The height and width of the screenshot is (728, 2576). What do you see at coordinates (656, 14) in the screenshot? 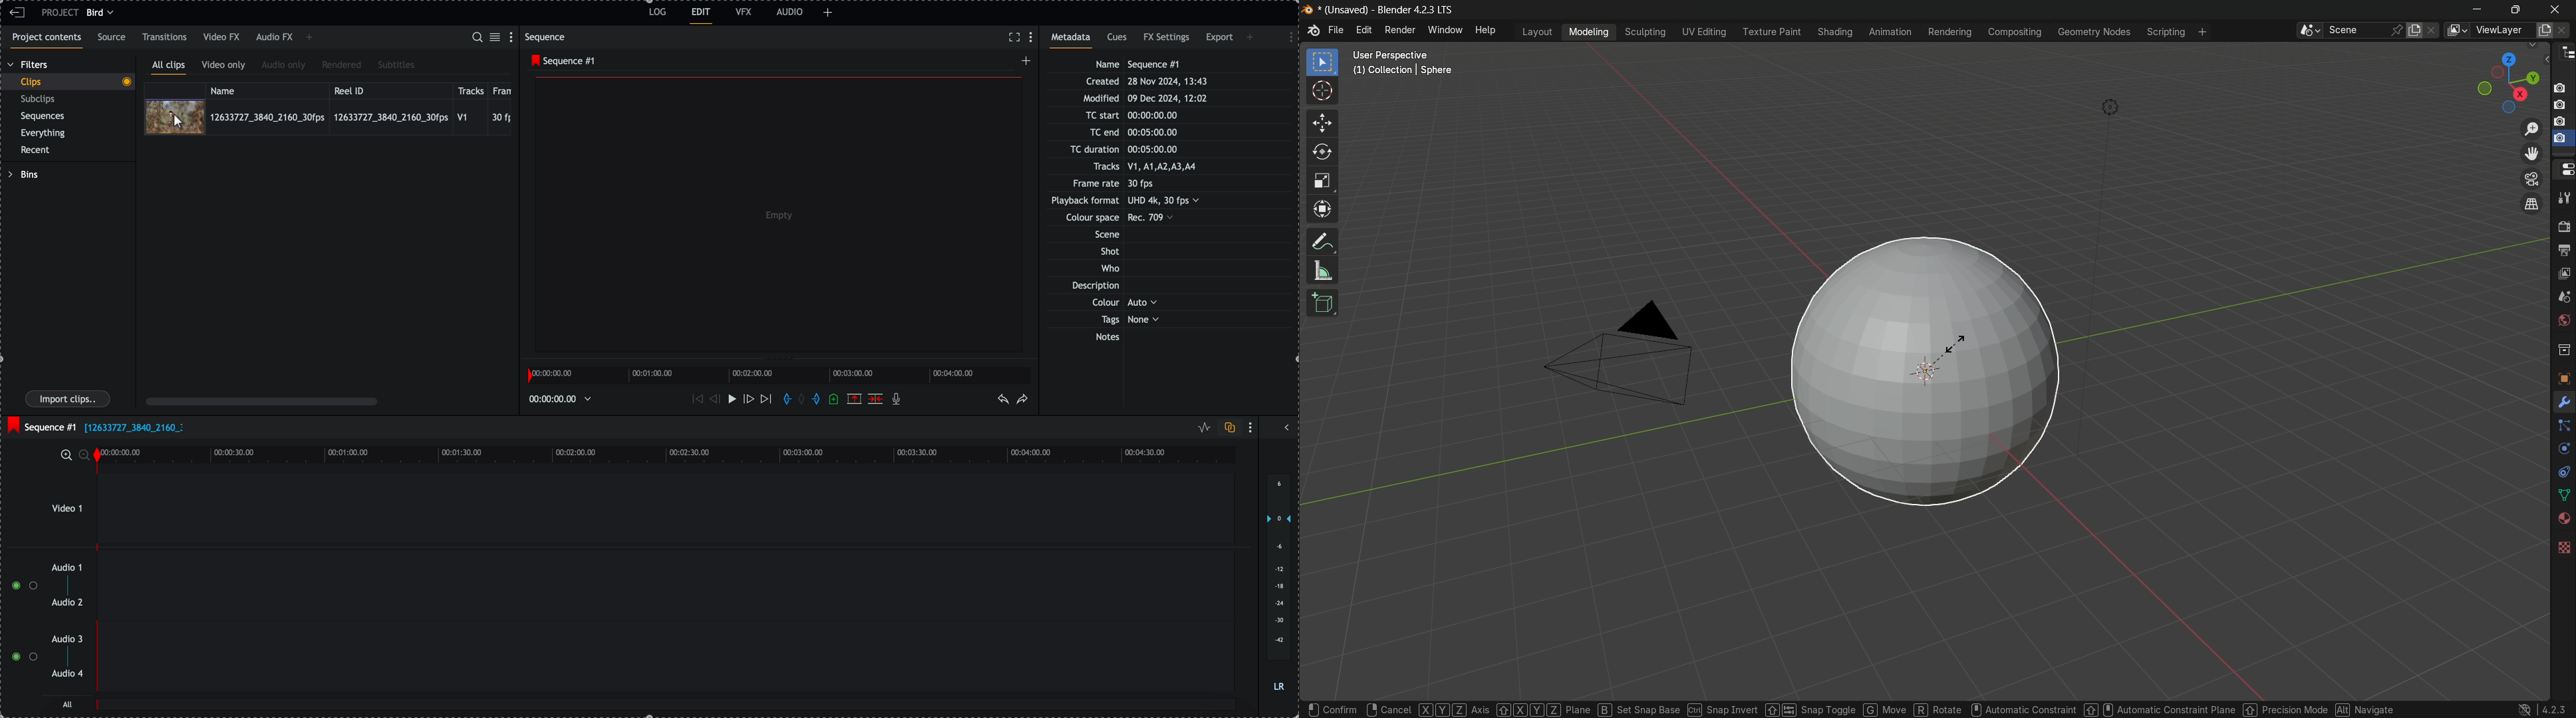
I see `log` at bounding box center [656, 14].